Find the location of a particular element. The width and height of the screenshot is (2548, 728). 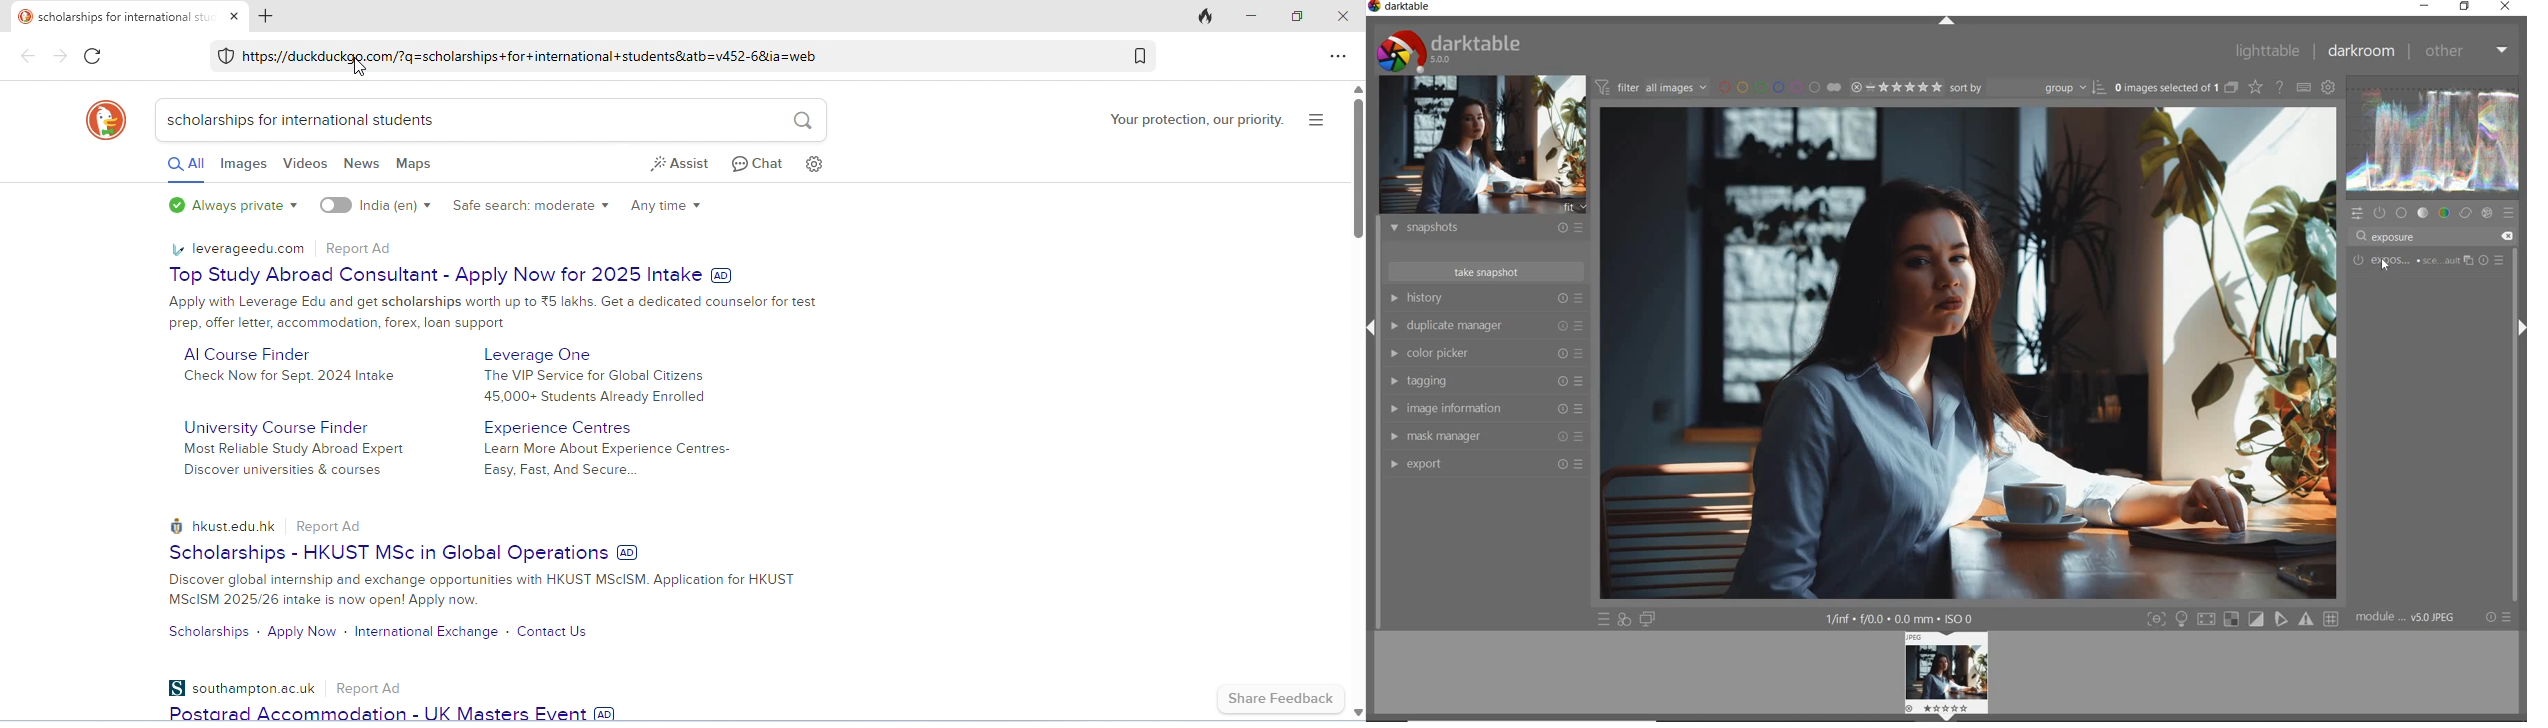

expand/collapse is located at coordinates (1946, 20).